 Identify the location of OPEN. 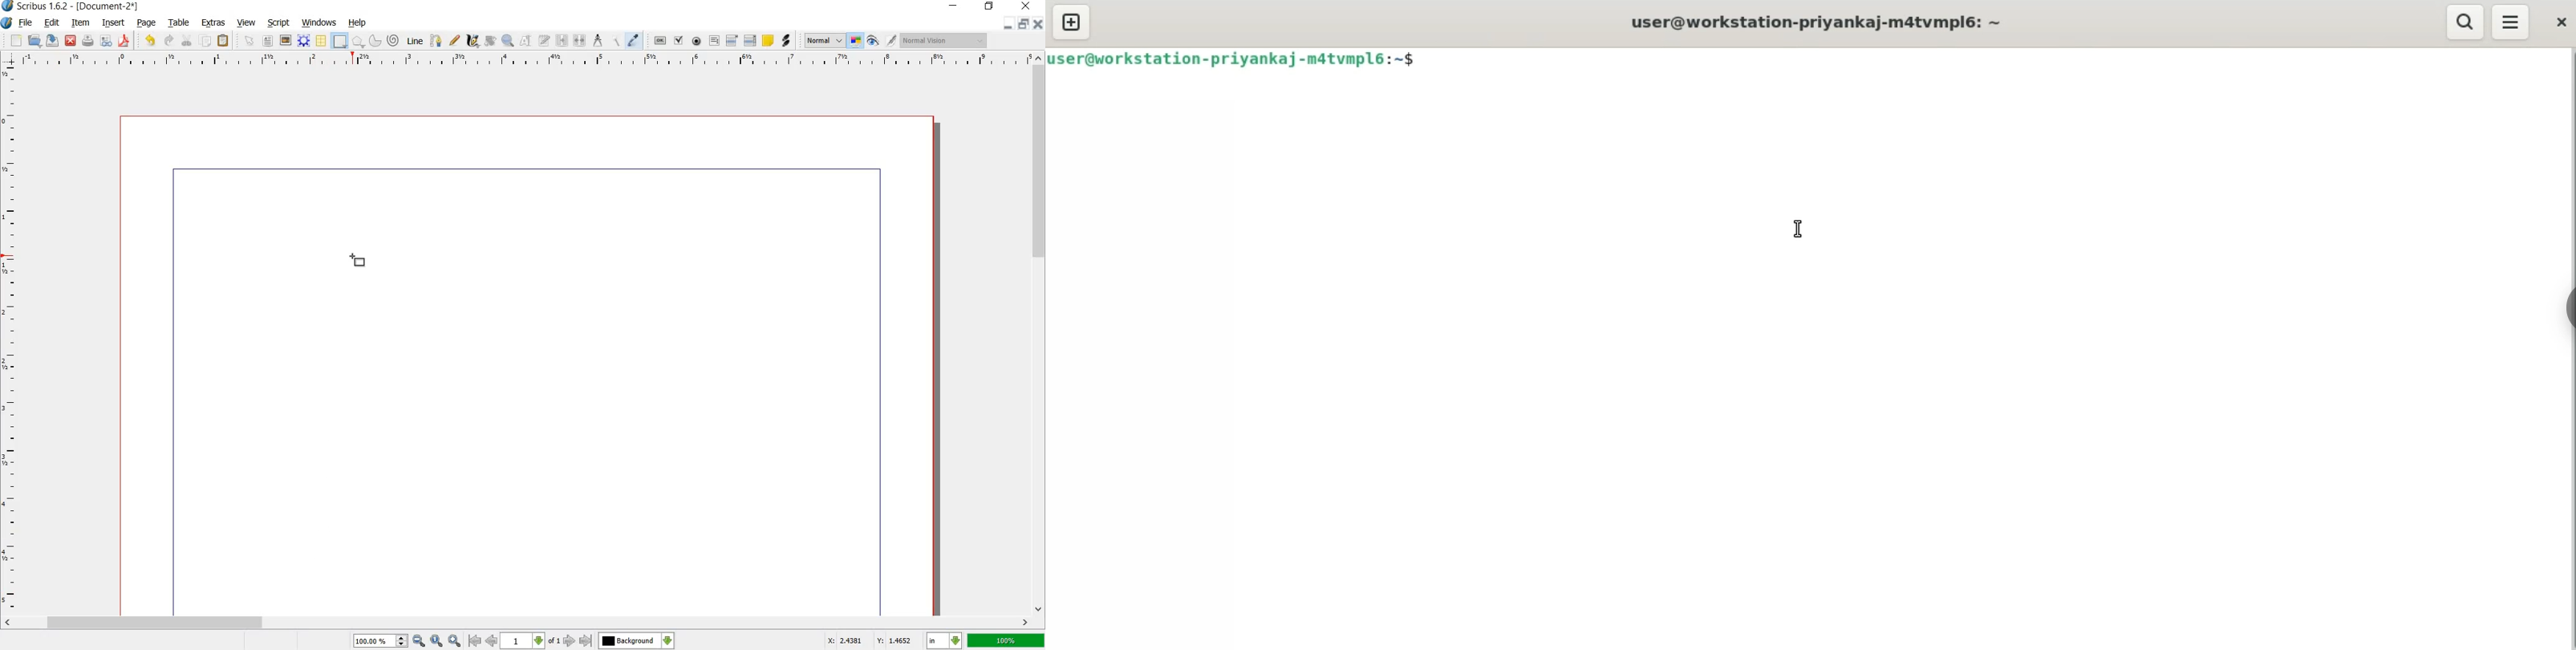
(35, 41).